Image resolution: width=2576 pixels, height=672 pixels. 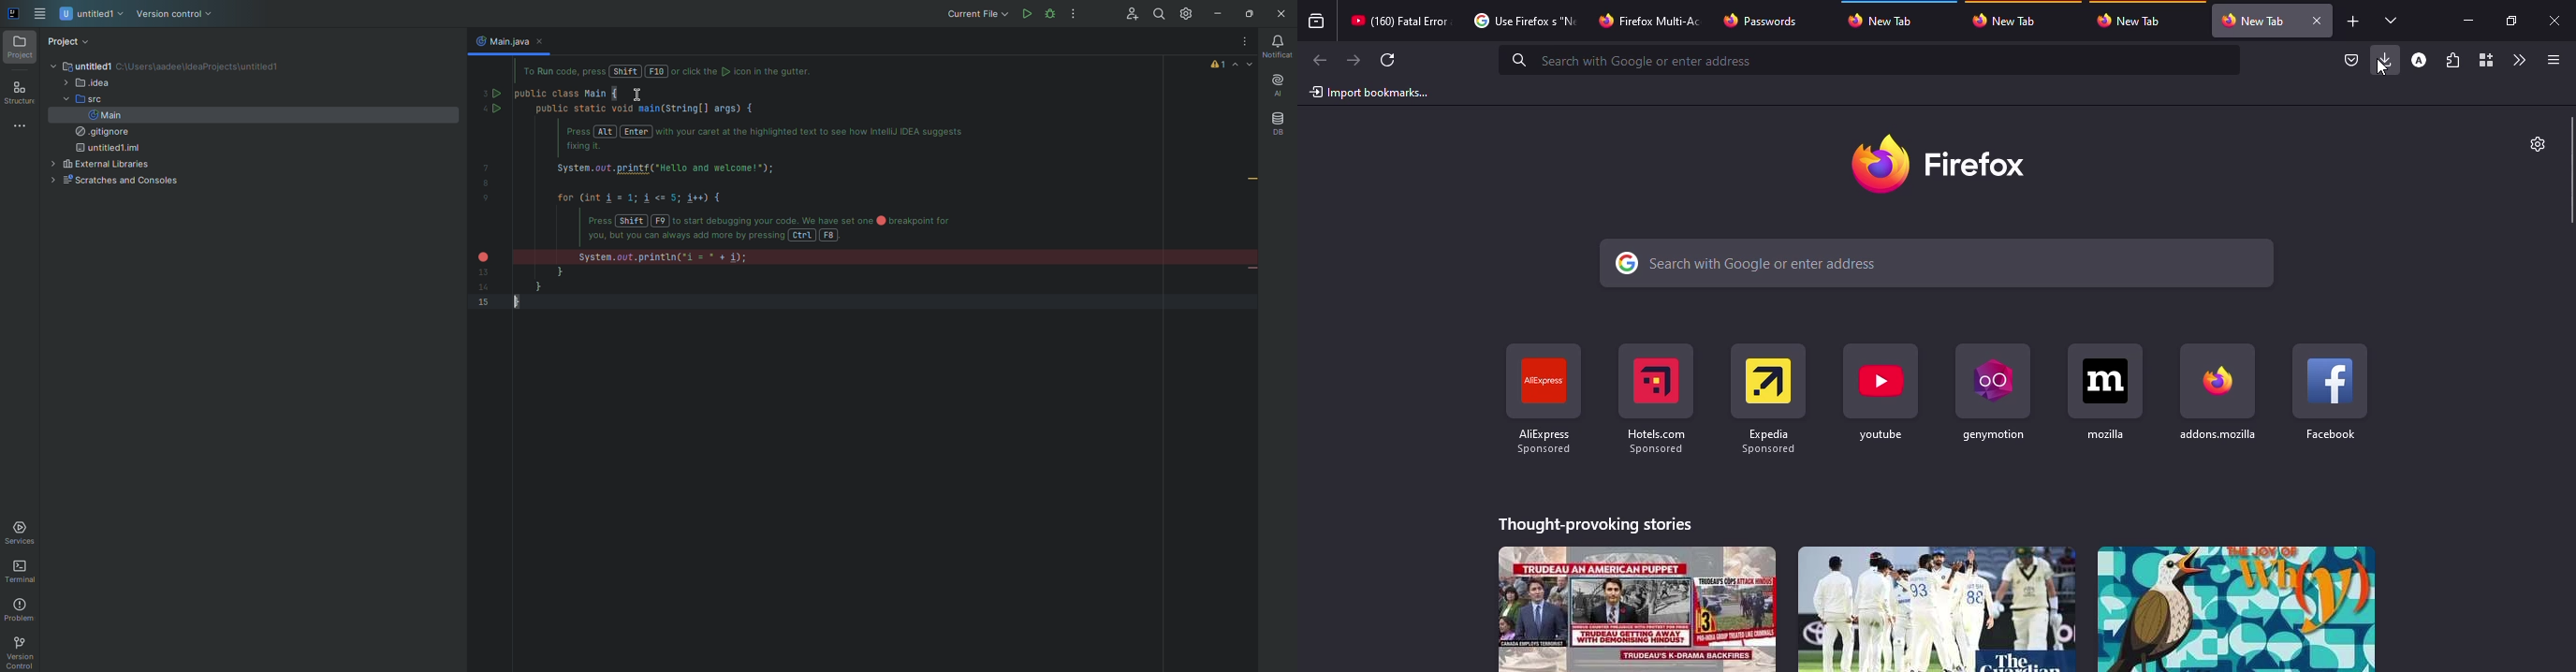 I want to click on Terminal, so click(x=23, y=572).